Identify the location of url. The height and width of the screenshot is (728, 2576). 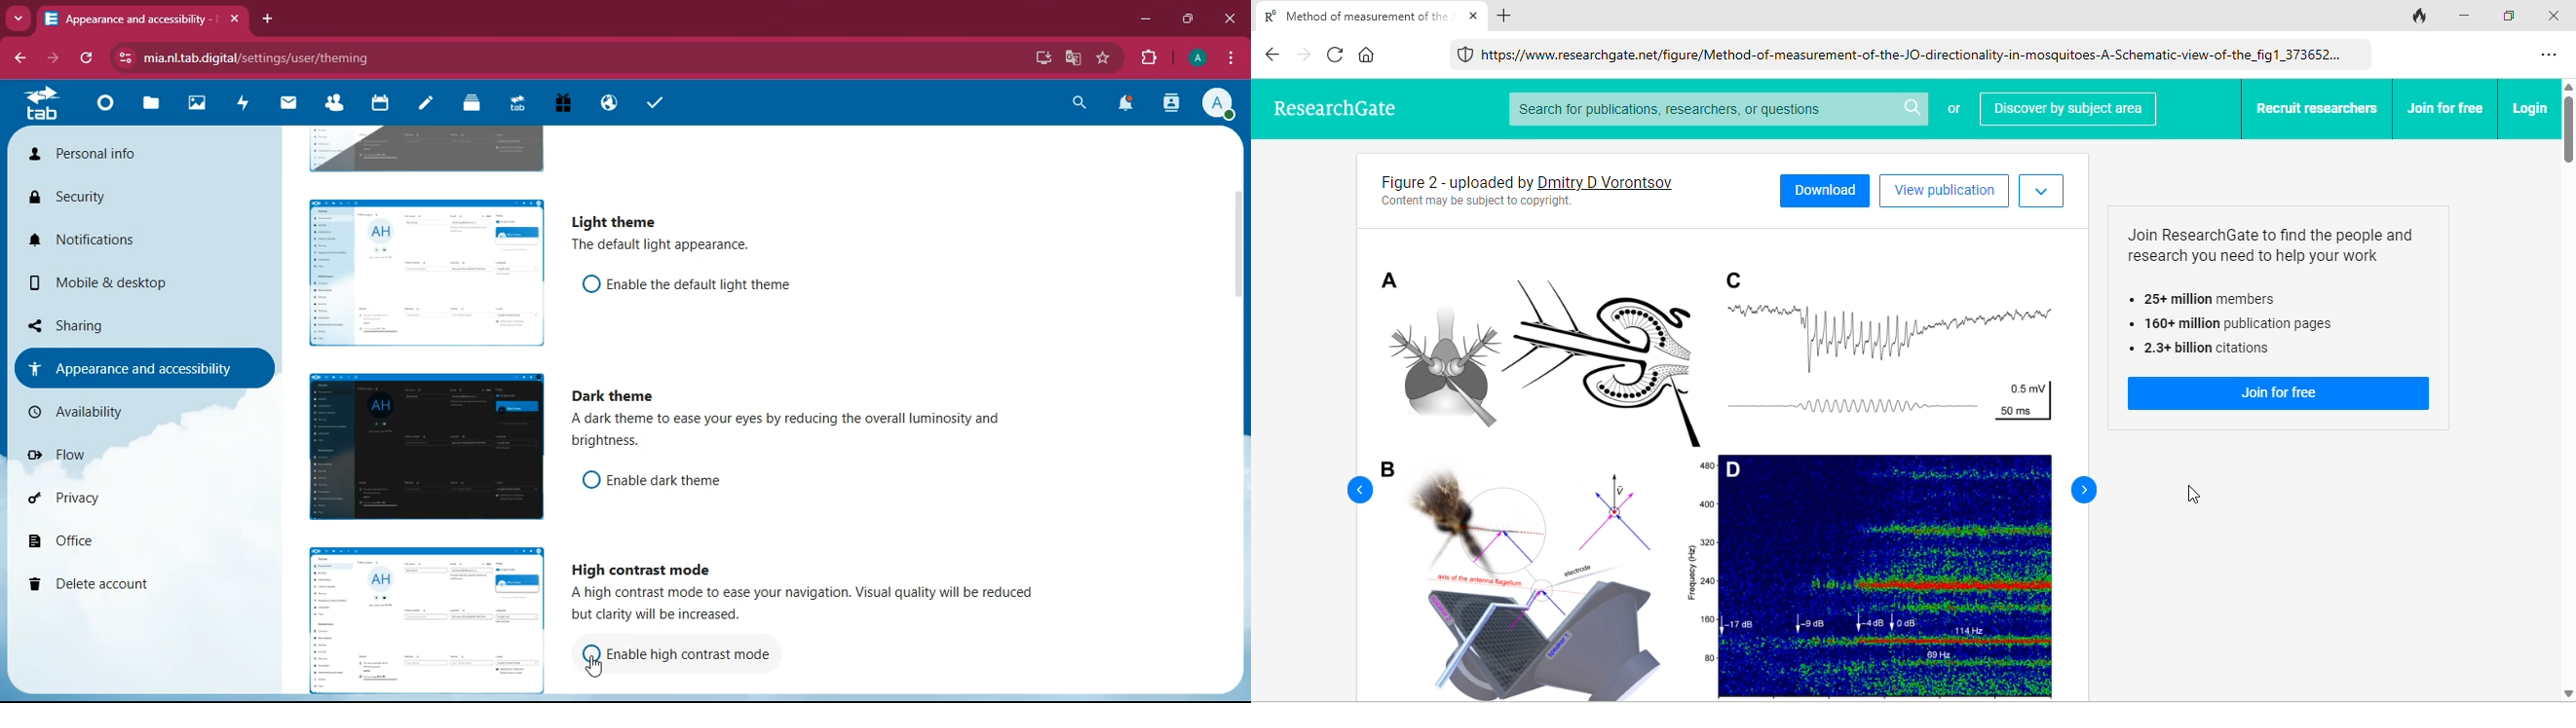
(273, 57).